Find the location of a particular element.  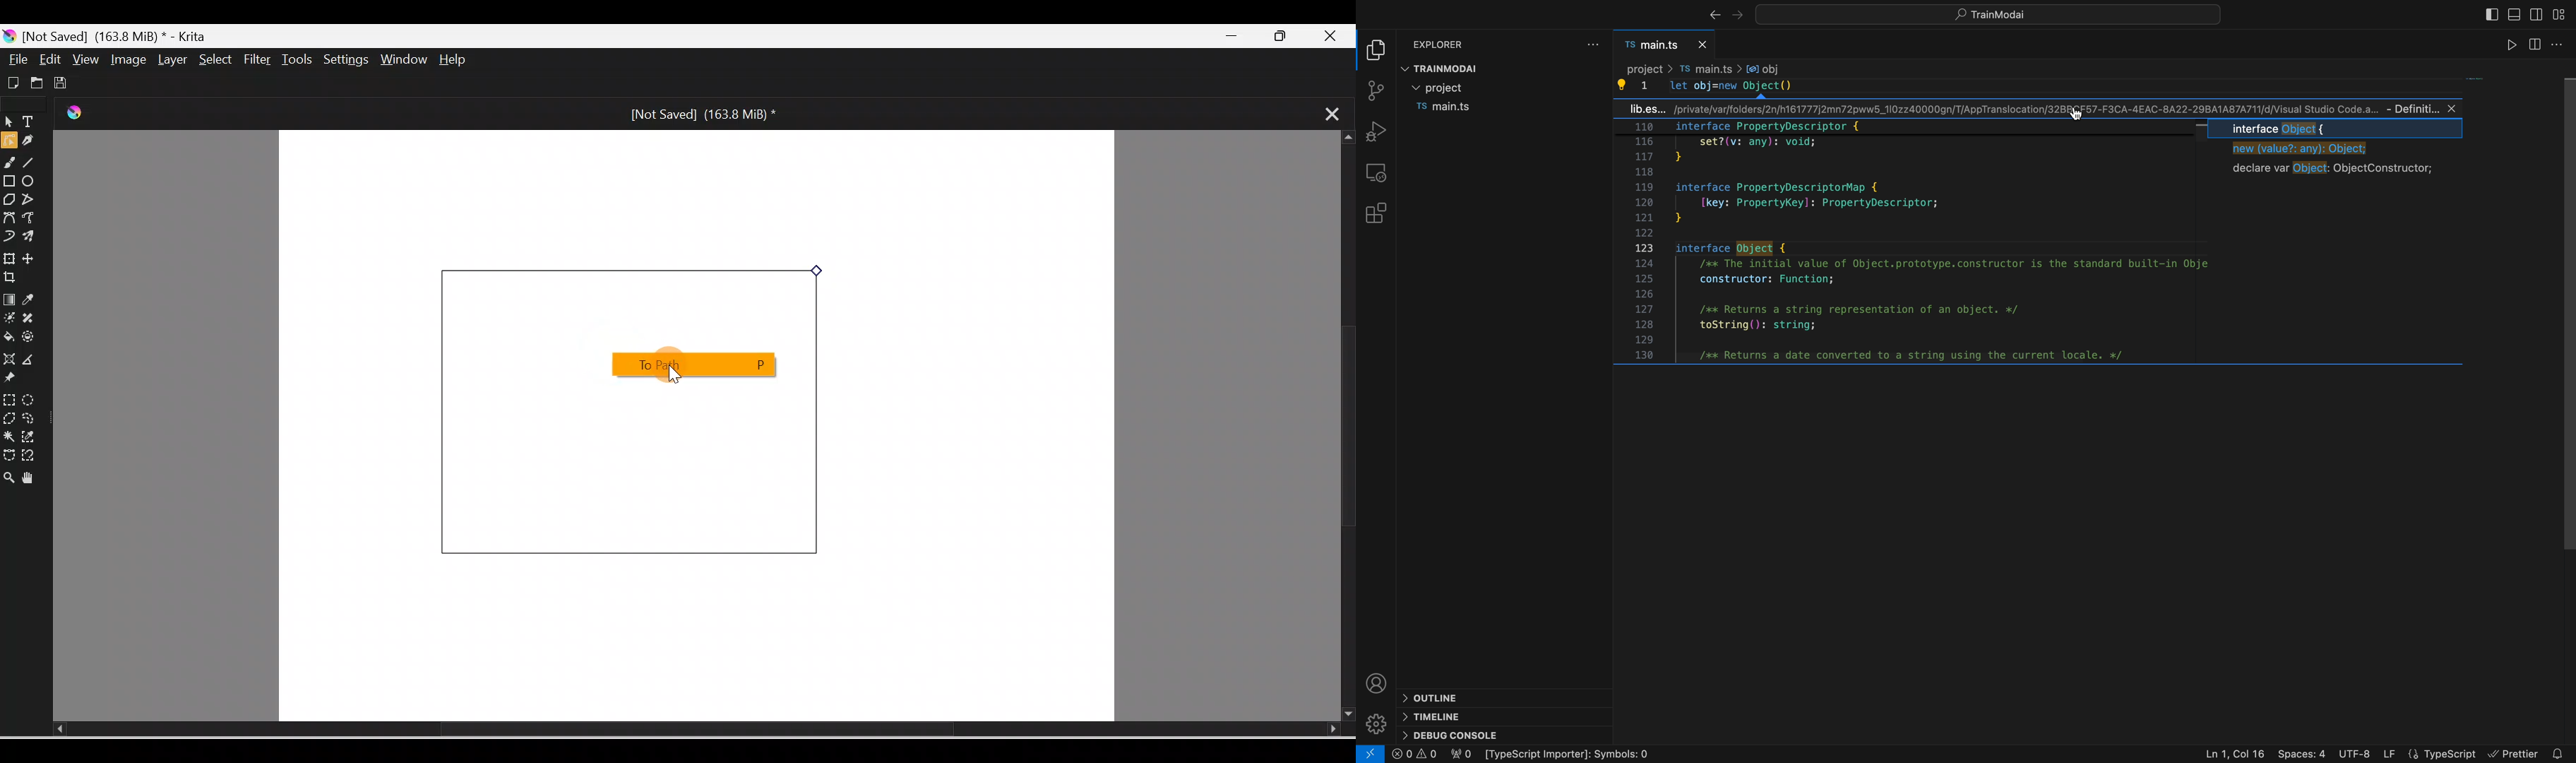

Freehand selection tool is located at coordinates (32, 418).